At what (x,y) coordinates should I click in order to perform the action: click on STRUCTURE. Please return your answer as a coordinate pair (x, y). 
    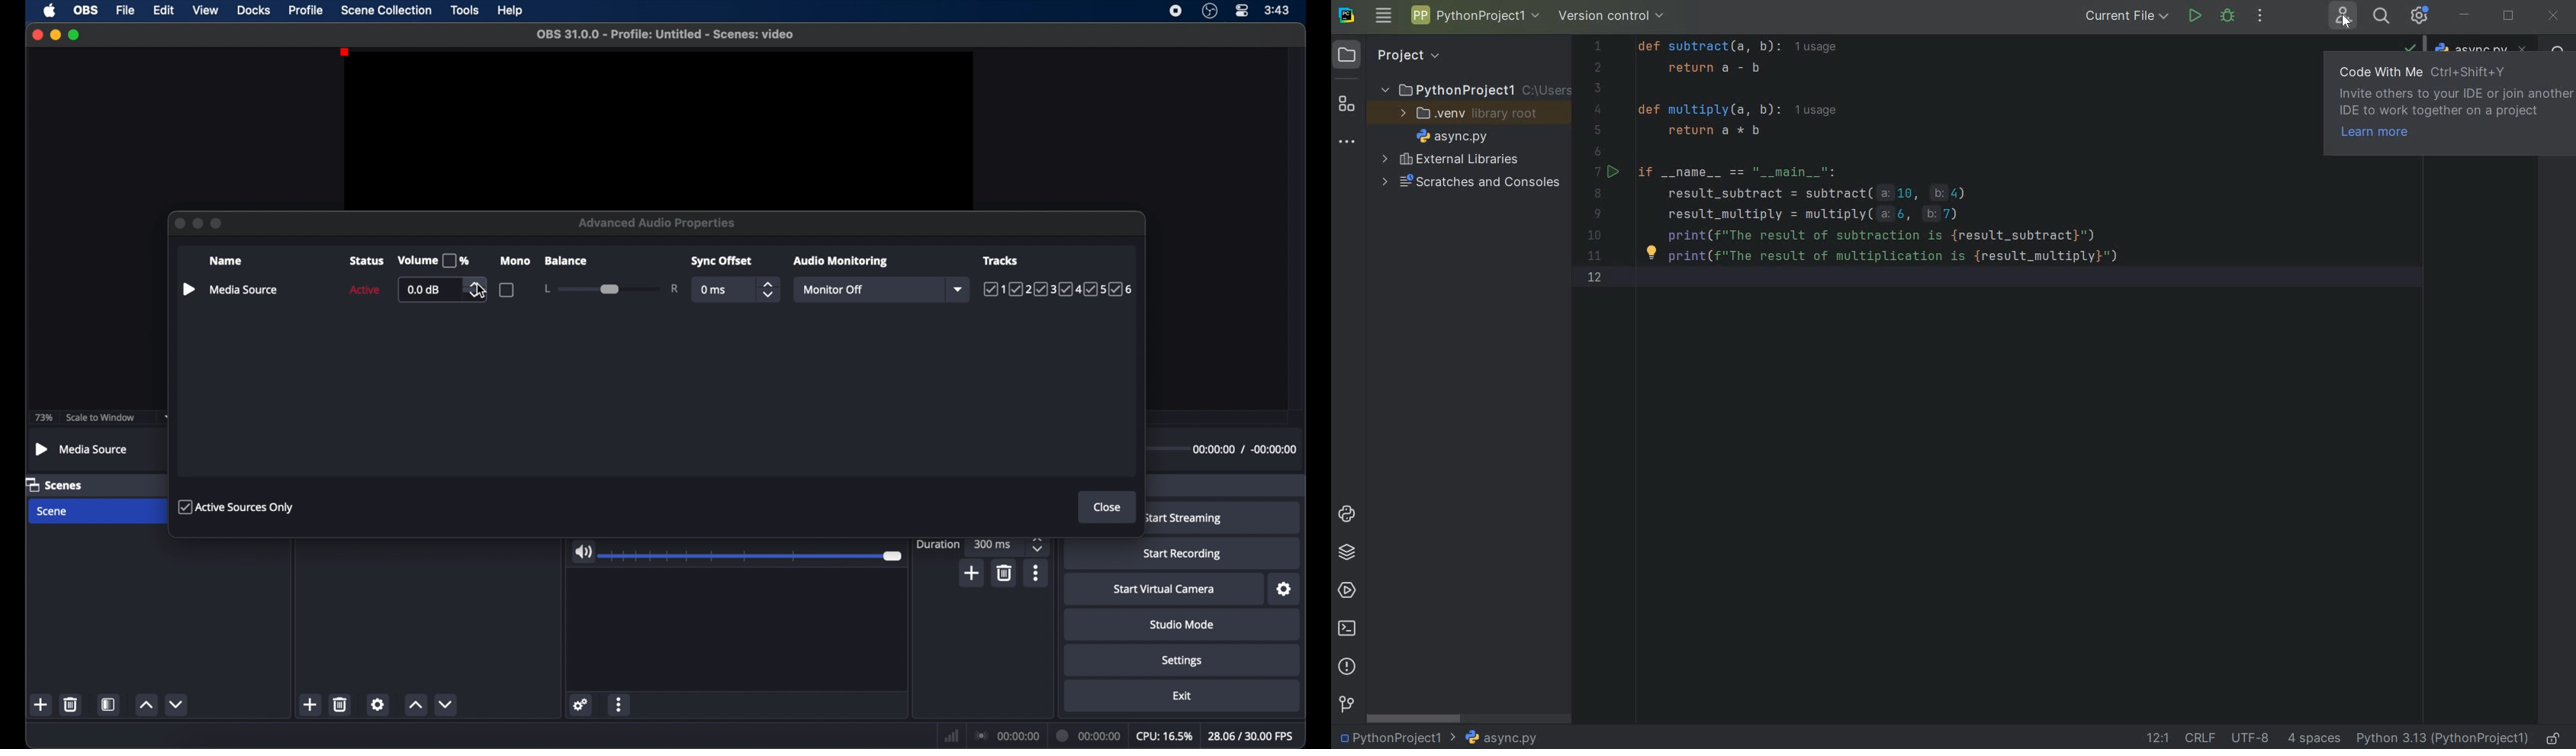
    Looking at the image, I should click on (1348, 106).